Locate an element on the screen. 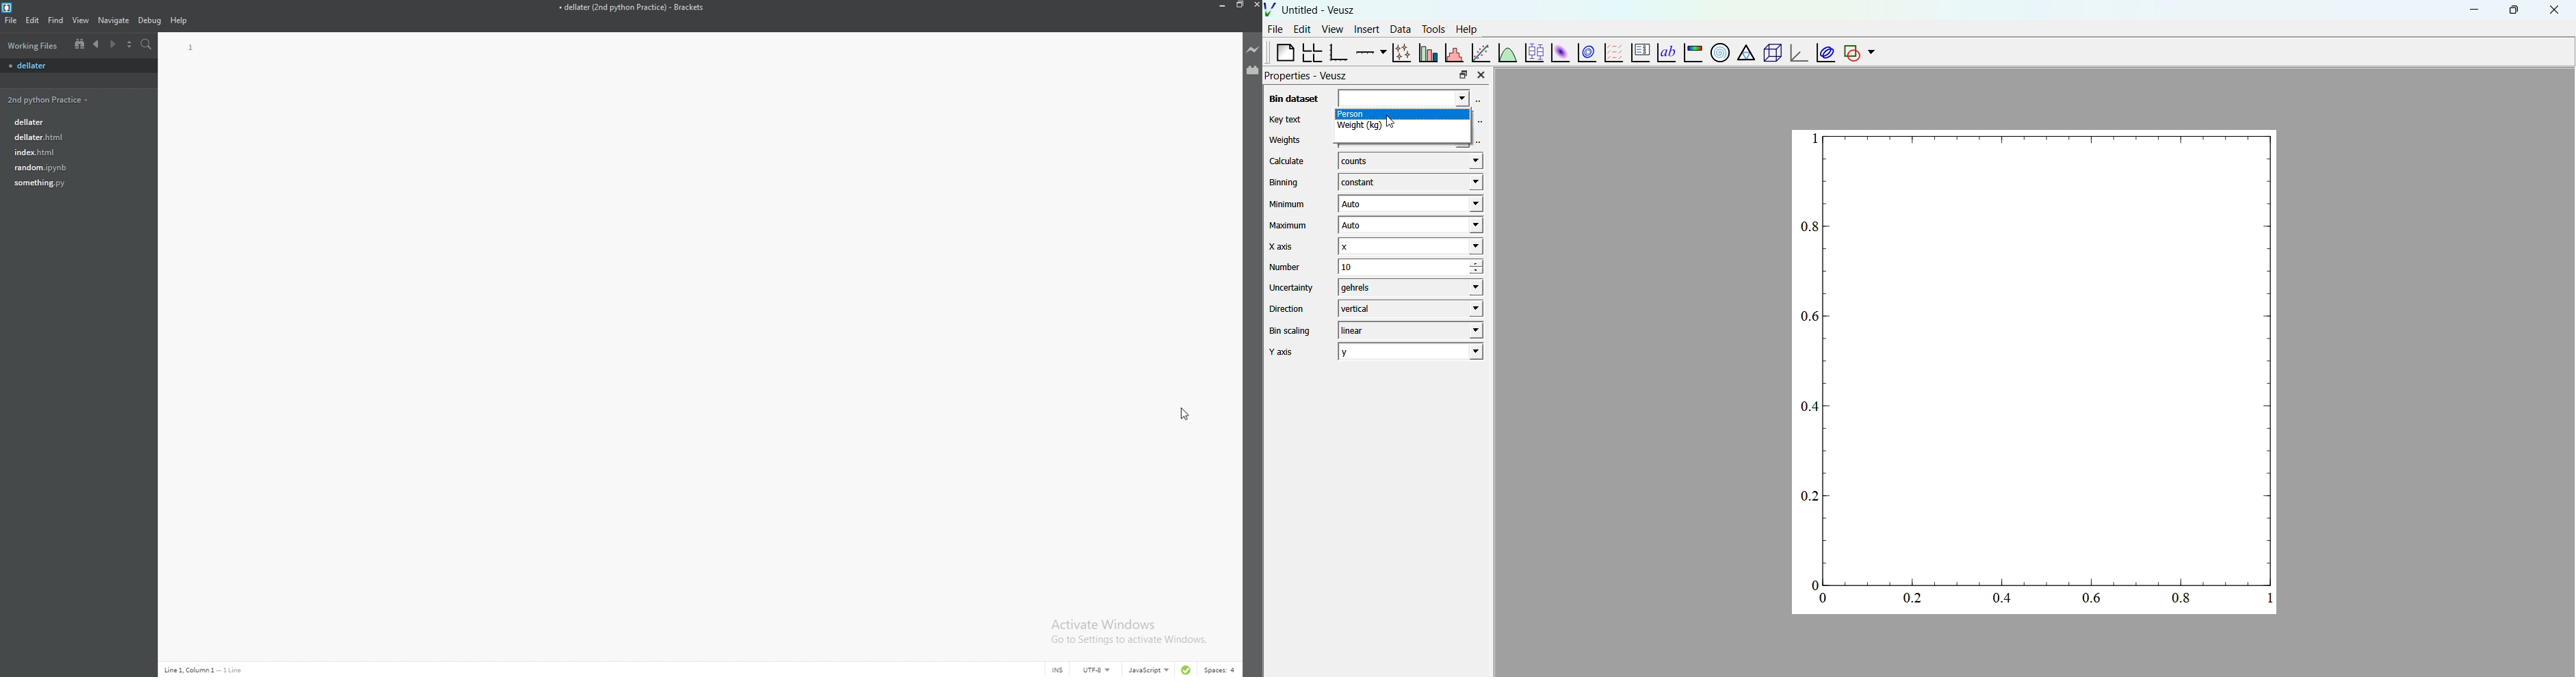 The height and width of the screenshot is (700, 2576). ternary graph is located at coordinates (1745, 54).